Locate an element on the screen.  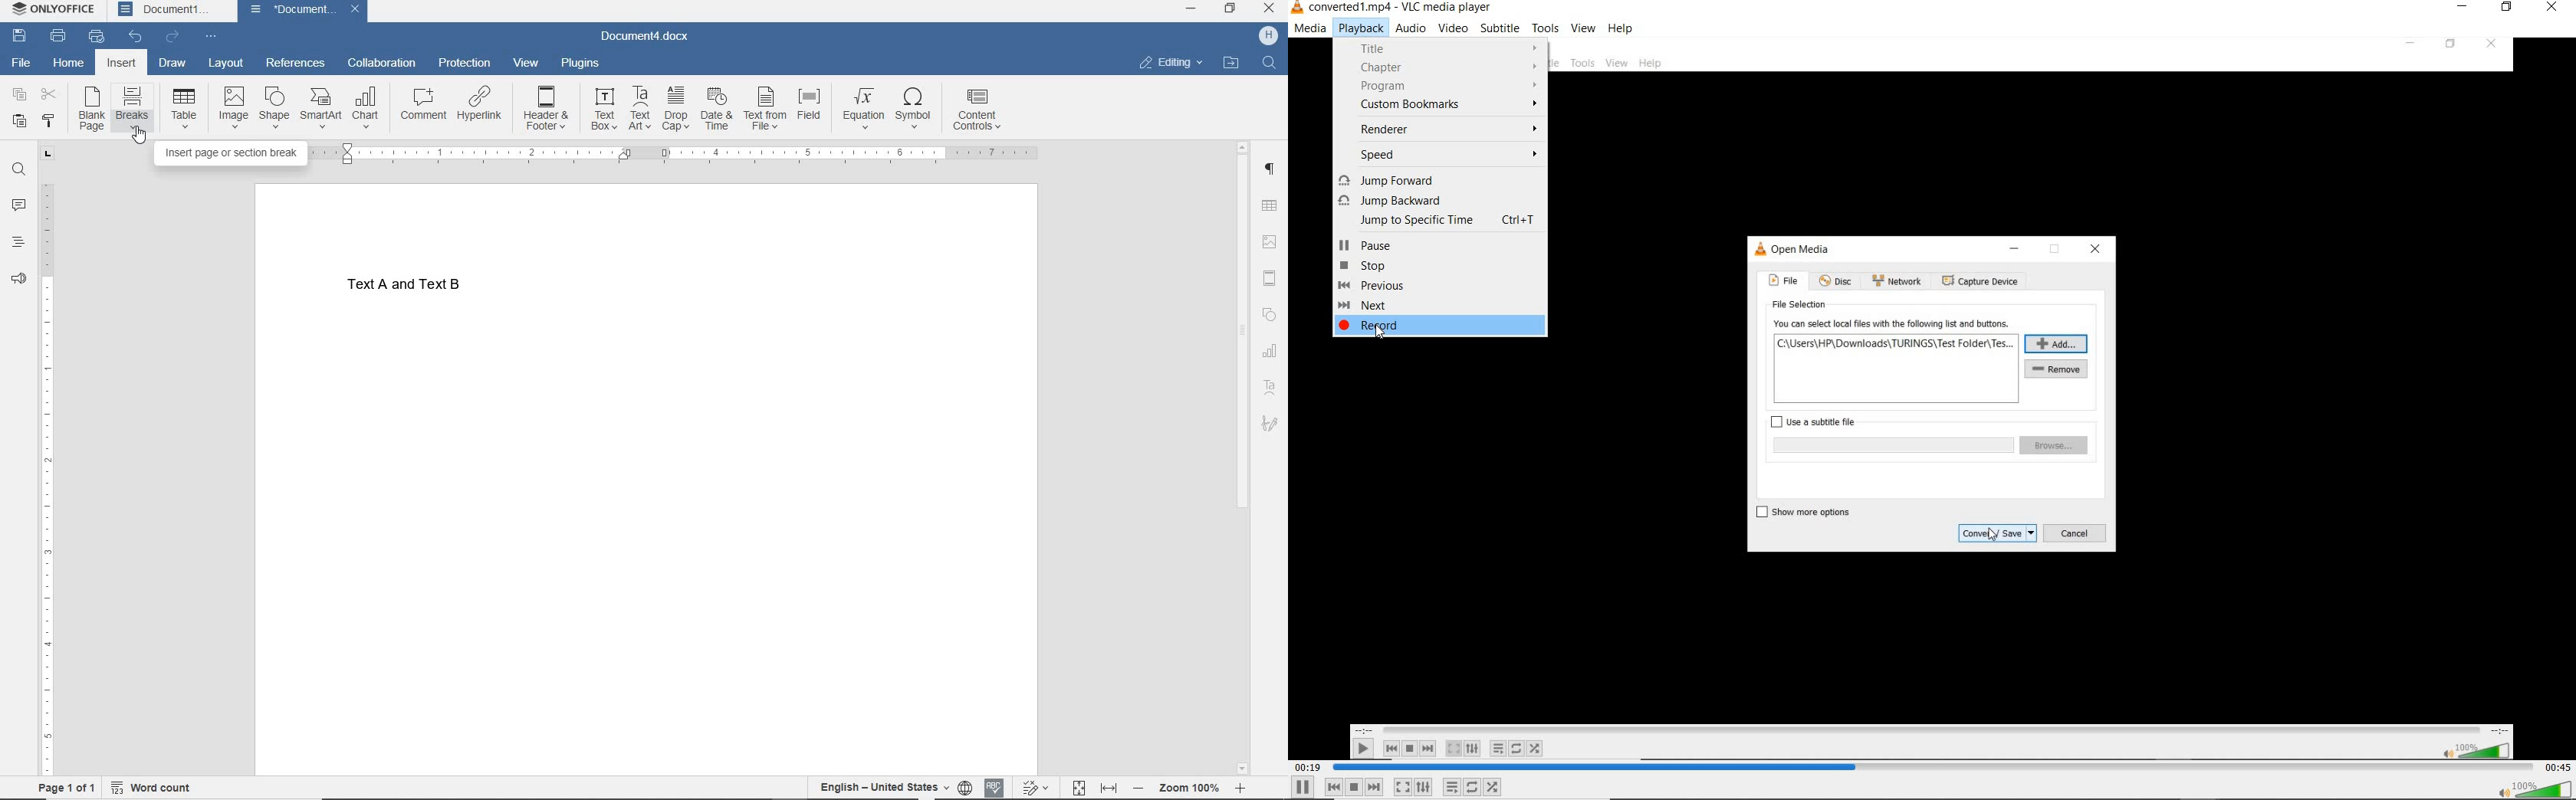
search is located at coordinates (1265, 63).